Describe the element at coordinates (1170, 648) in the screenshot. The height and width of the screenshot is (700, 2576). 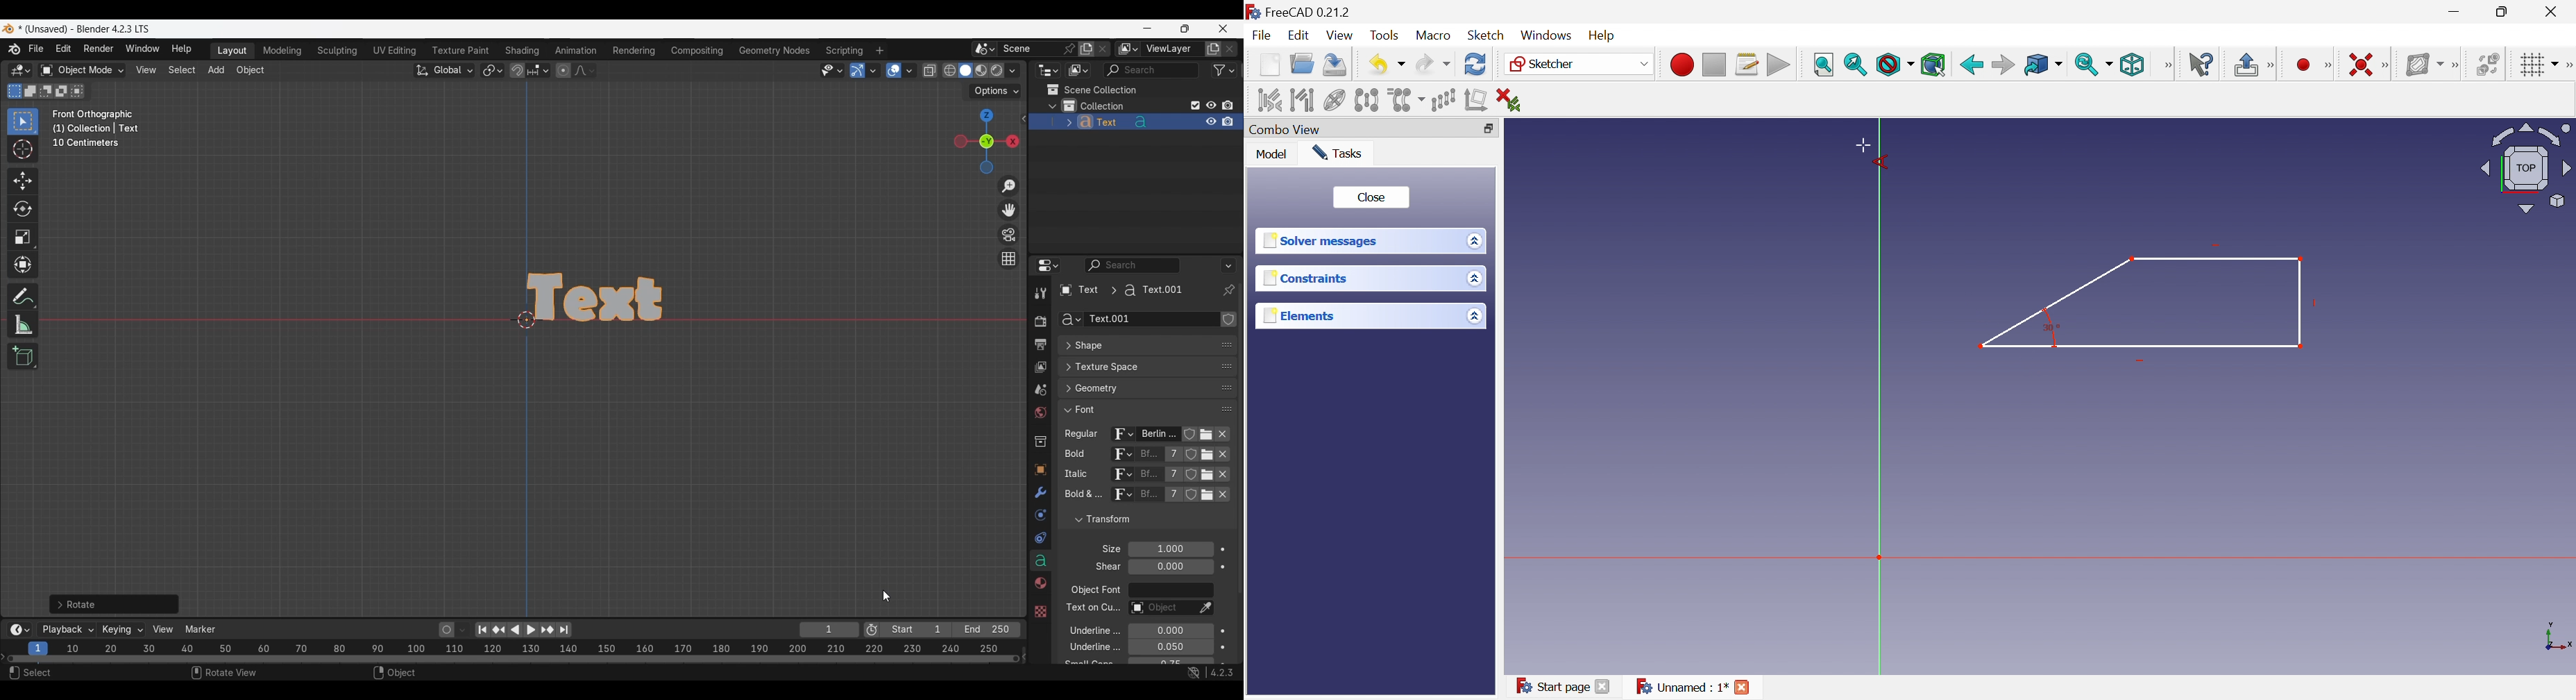
I see `Underline Thickness` at that location.